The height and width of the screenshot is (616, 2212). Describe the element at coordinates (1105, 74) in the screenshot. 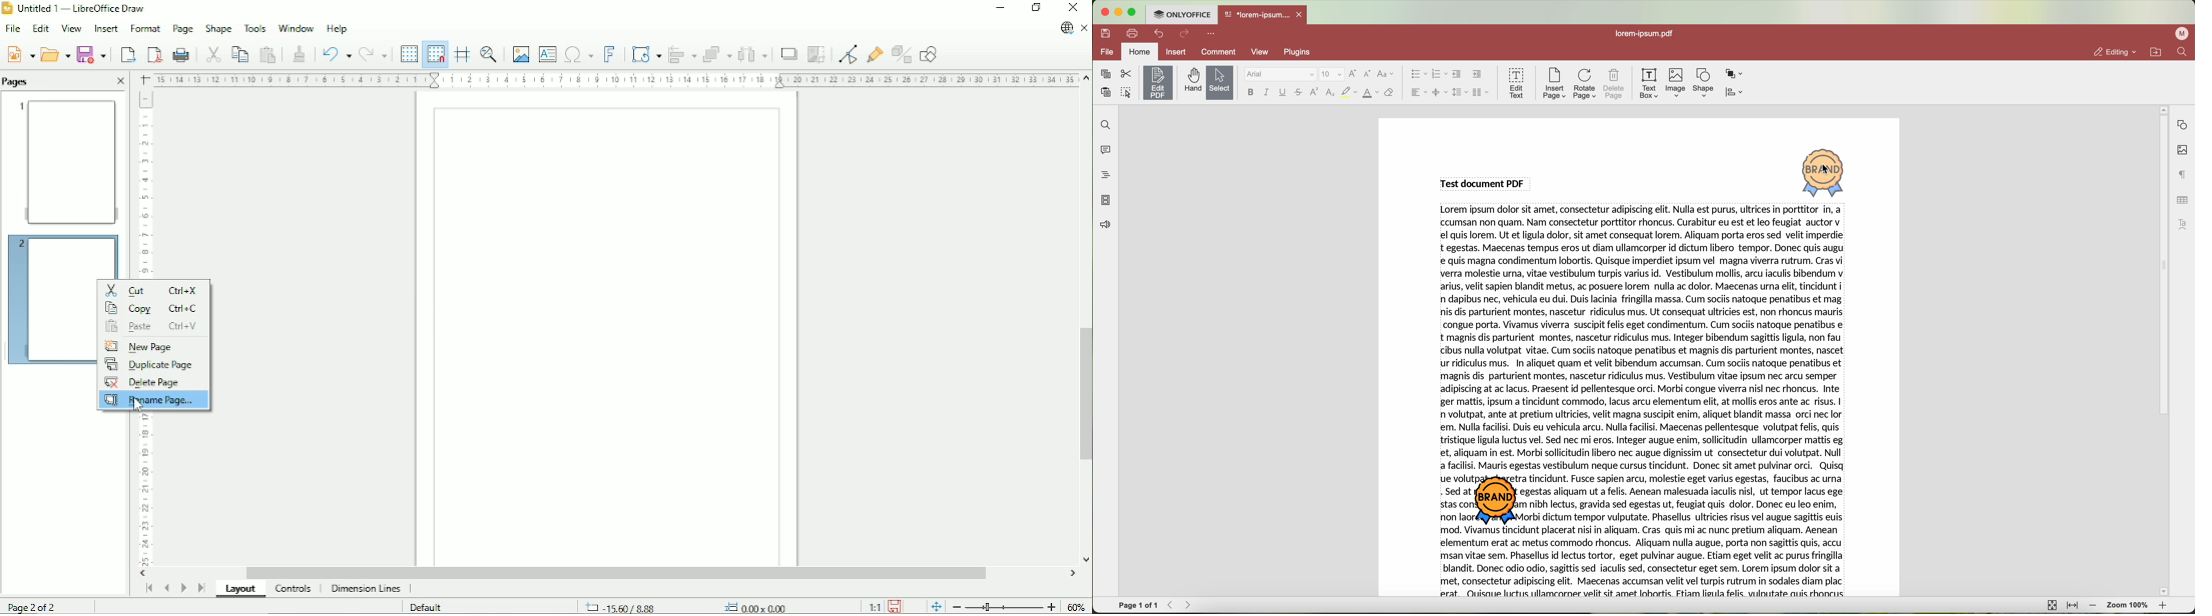

I see `copy` at that location.